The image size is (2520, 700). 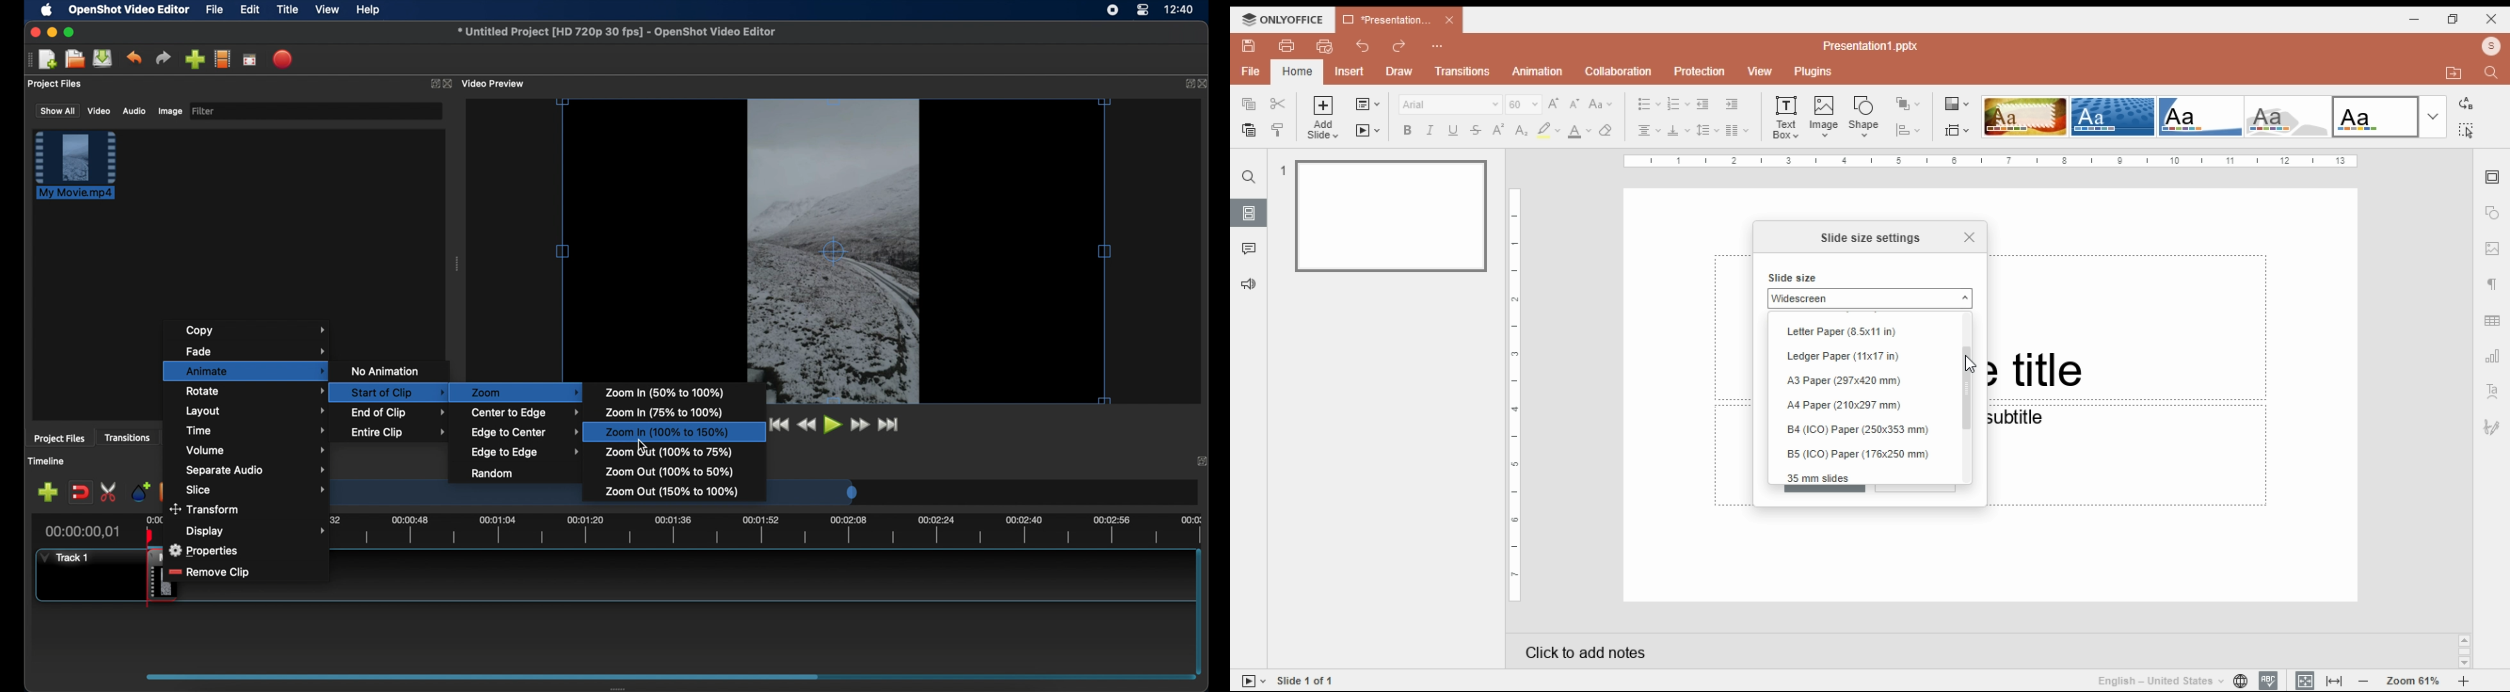 What do you see at coordinates (1368, 131) in the screenshot?
I see `start slideshow` at bounding box center [1368, 131].